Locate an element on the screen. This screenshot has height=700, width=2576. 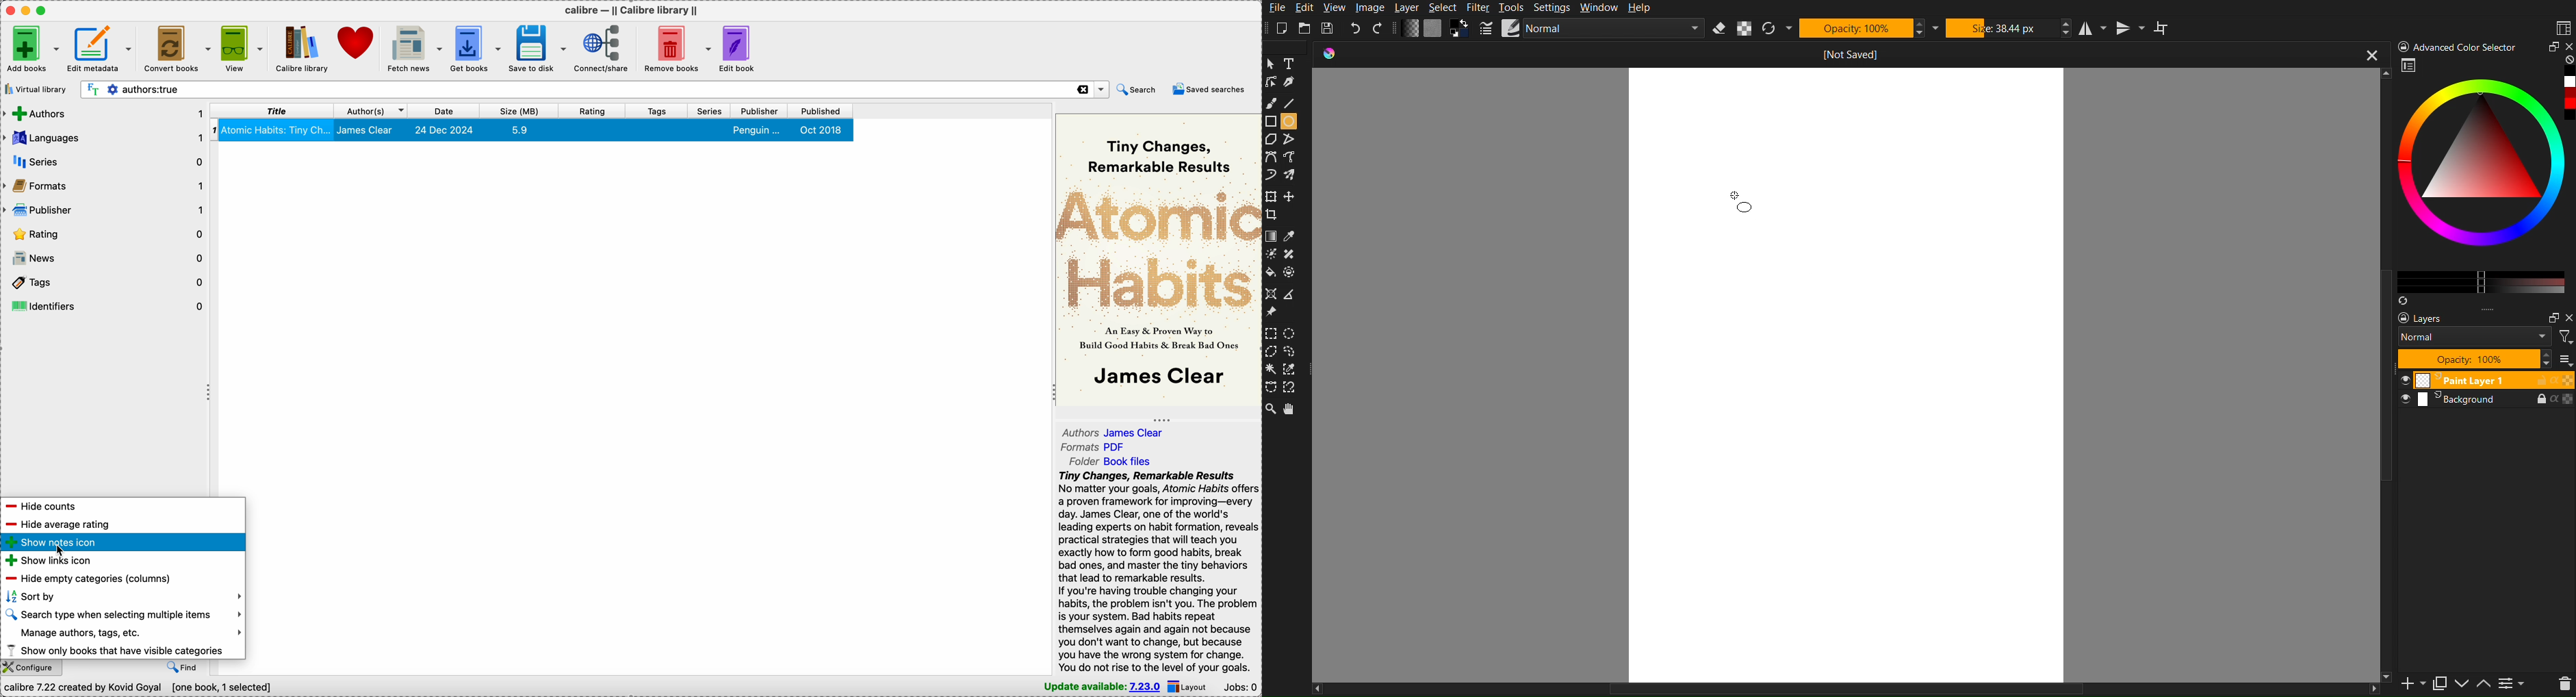
Curve free shape is located at coordinates (1291, 175).